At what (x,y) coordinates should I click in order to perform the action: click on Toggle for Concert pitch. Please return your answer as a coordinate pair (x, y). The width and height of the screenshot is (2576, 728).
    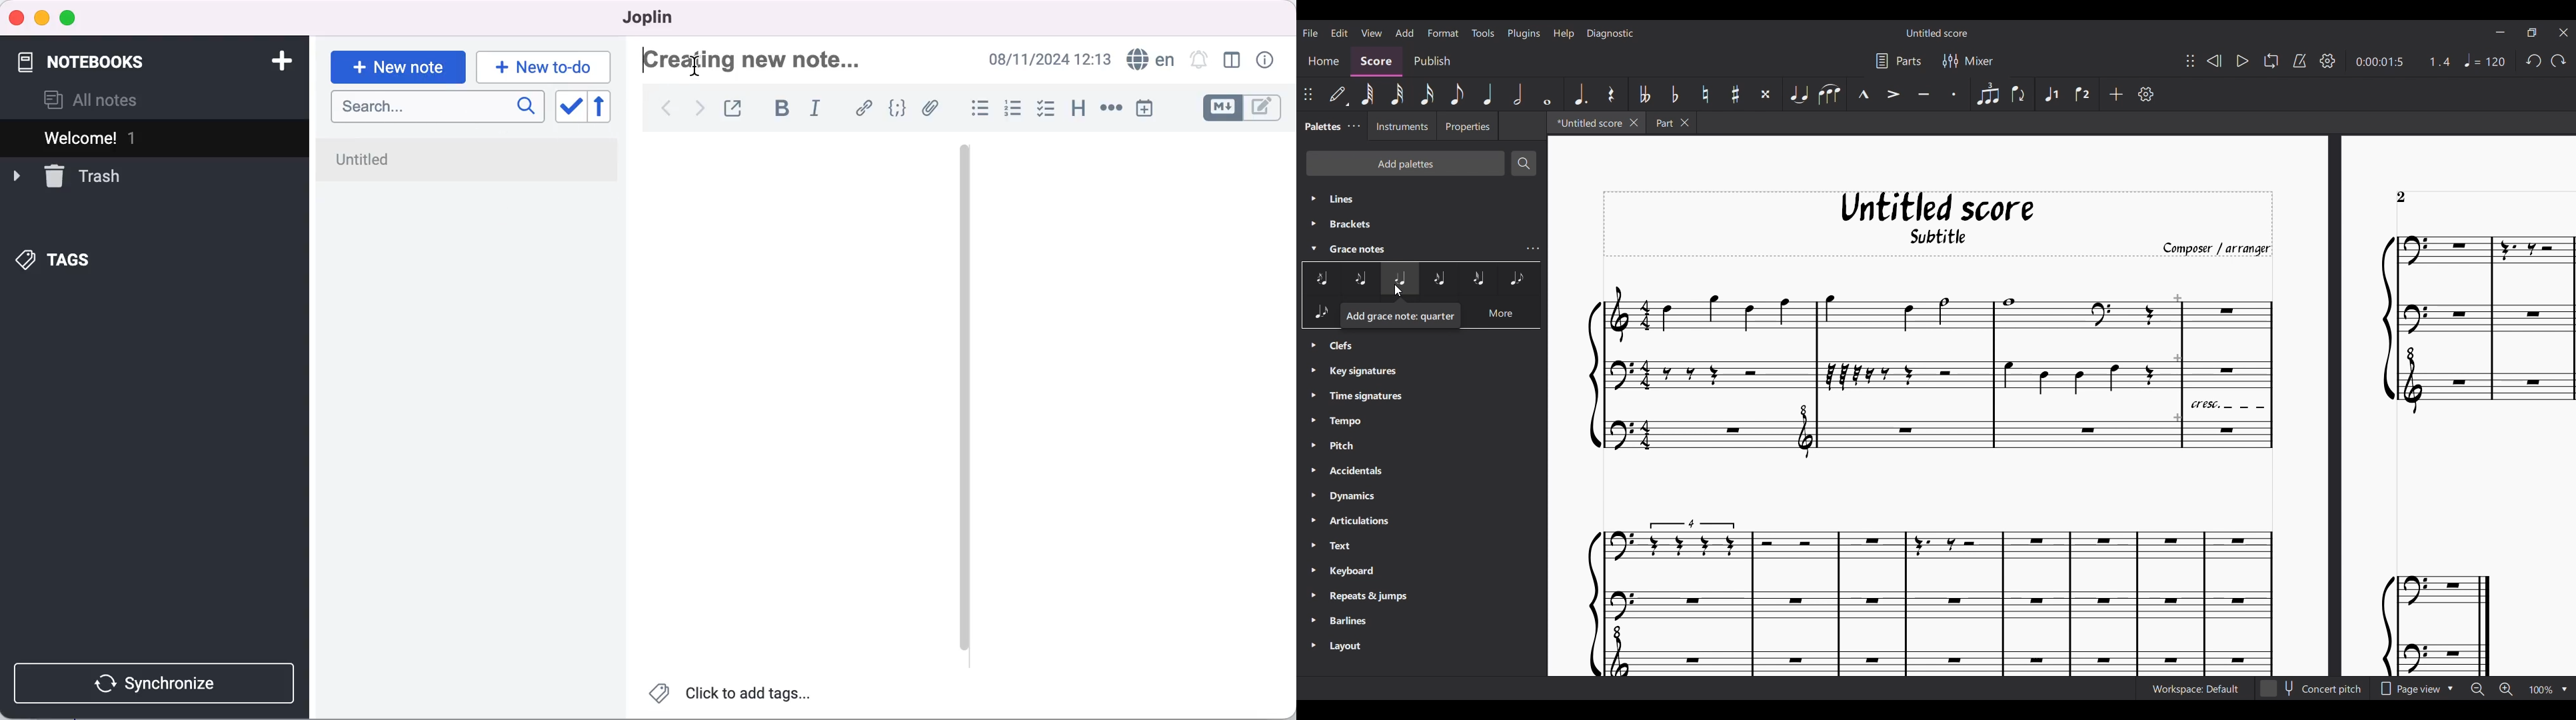
    Looking at the image, I should click on (2313, 689).